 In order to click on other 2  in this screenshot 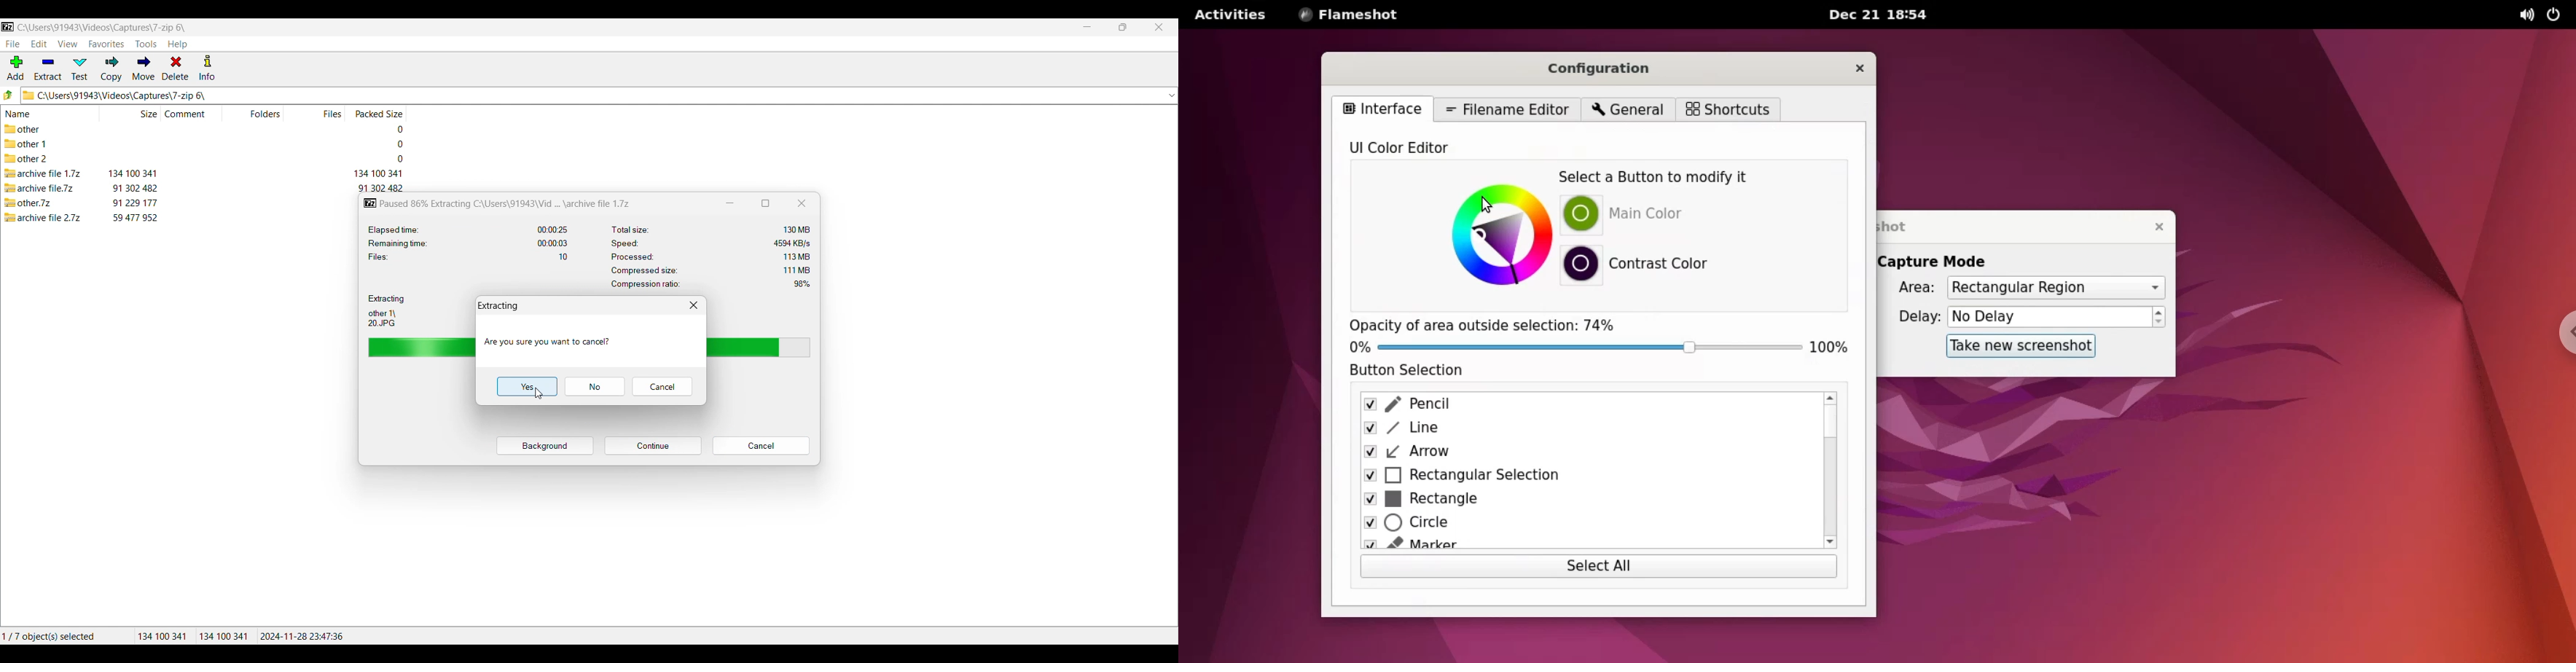, I will do `click(26, 160)`.